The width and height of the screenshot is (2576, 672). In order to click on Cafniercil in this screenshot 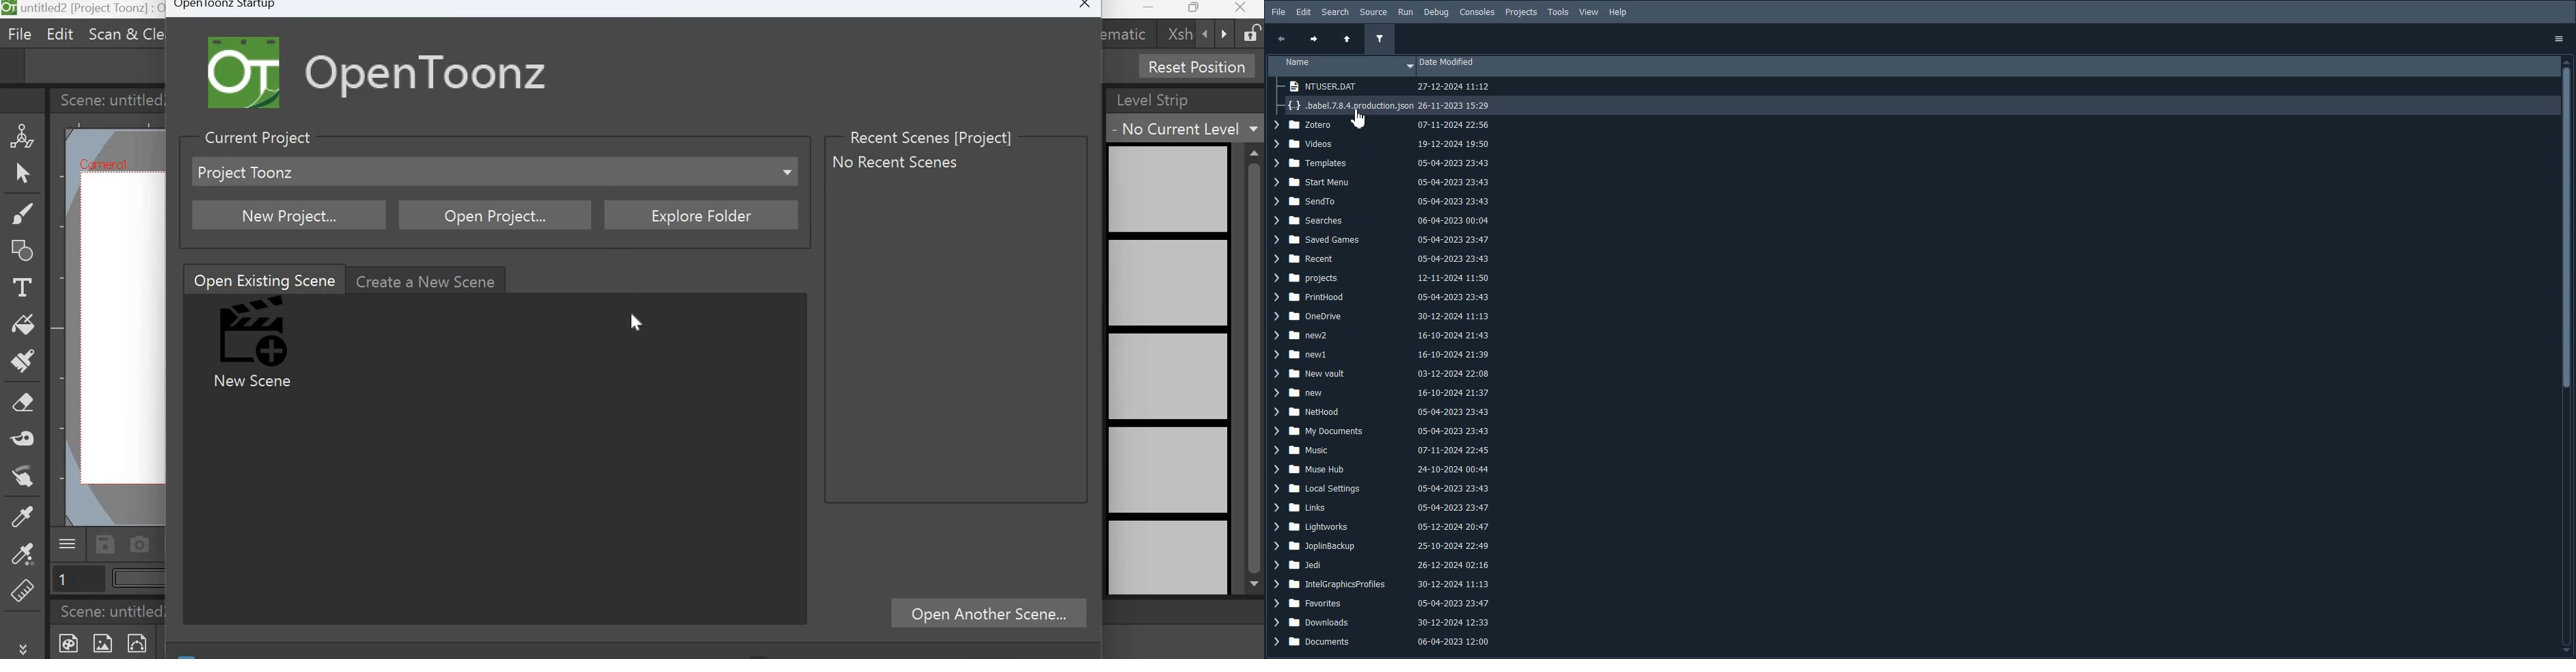, I will do `click(101, 163)`.